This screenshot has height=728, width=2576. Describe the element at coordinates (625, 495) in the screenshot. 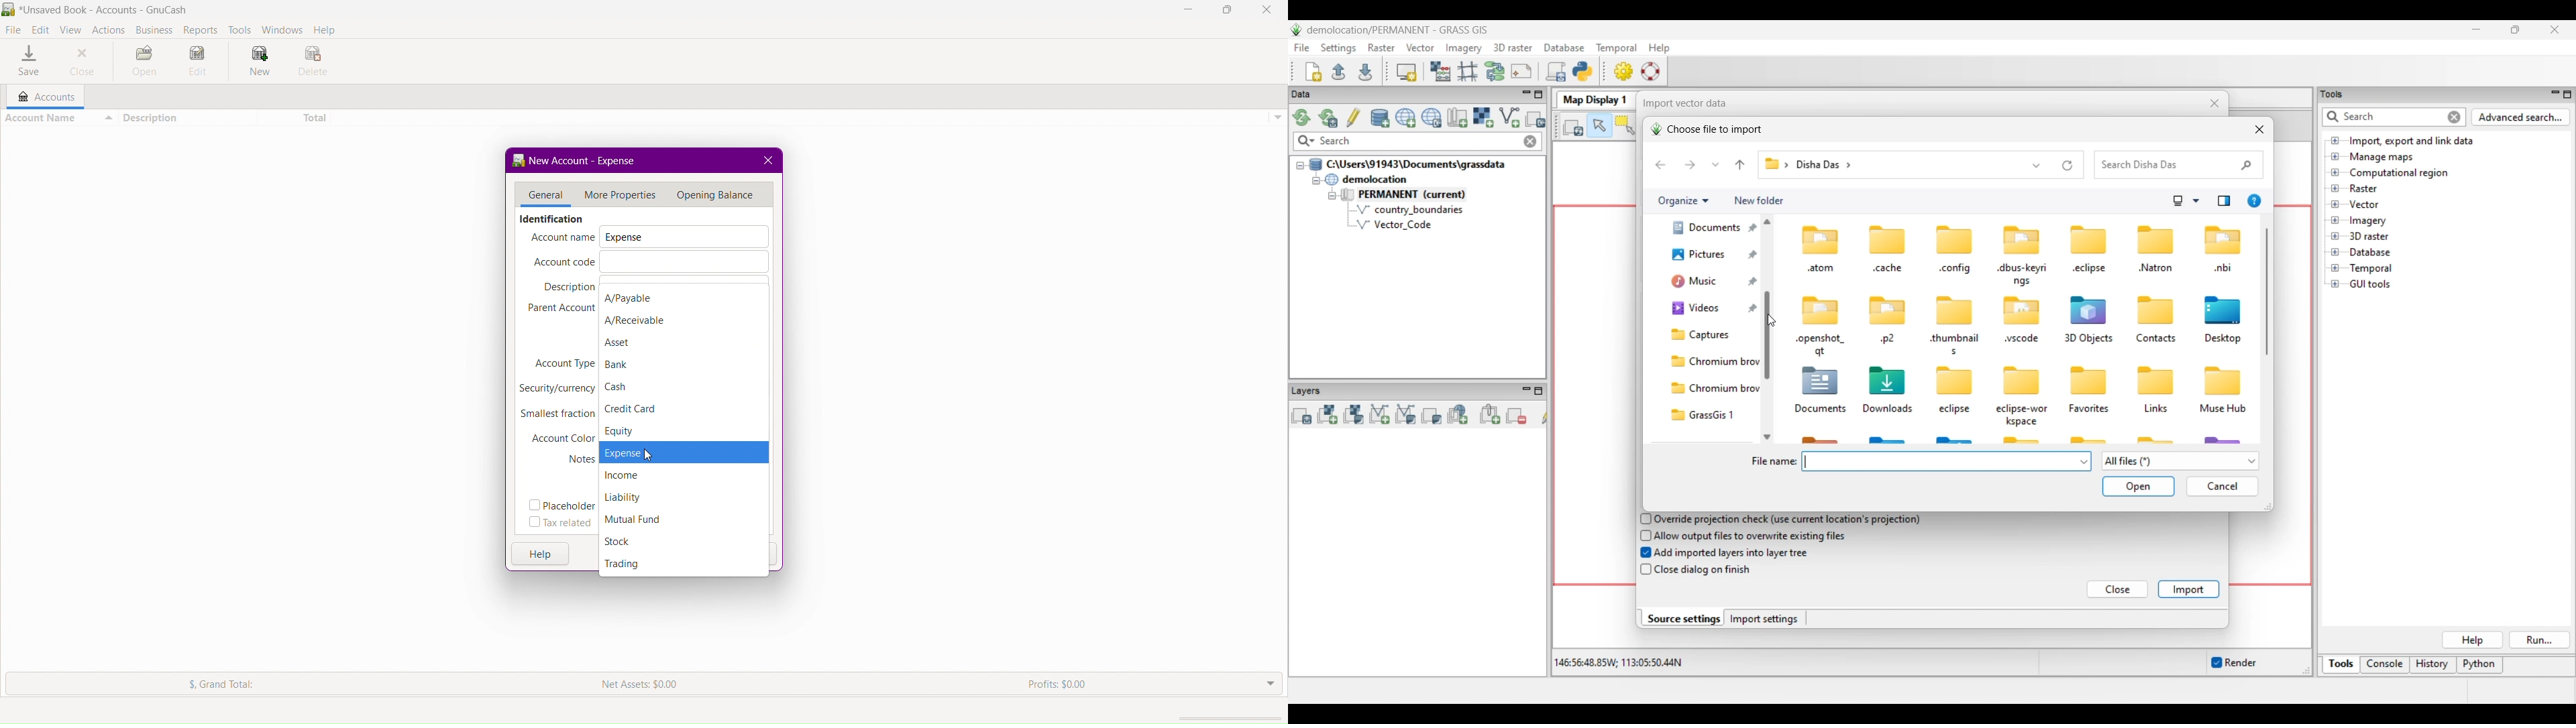

I see `Liability` at that location.